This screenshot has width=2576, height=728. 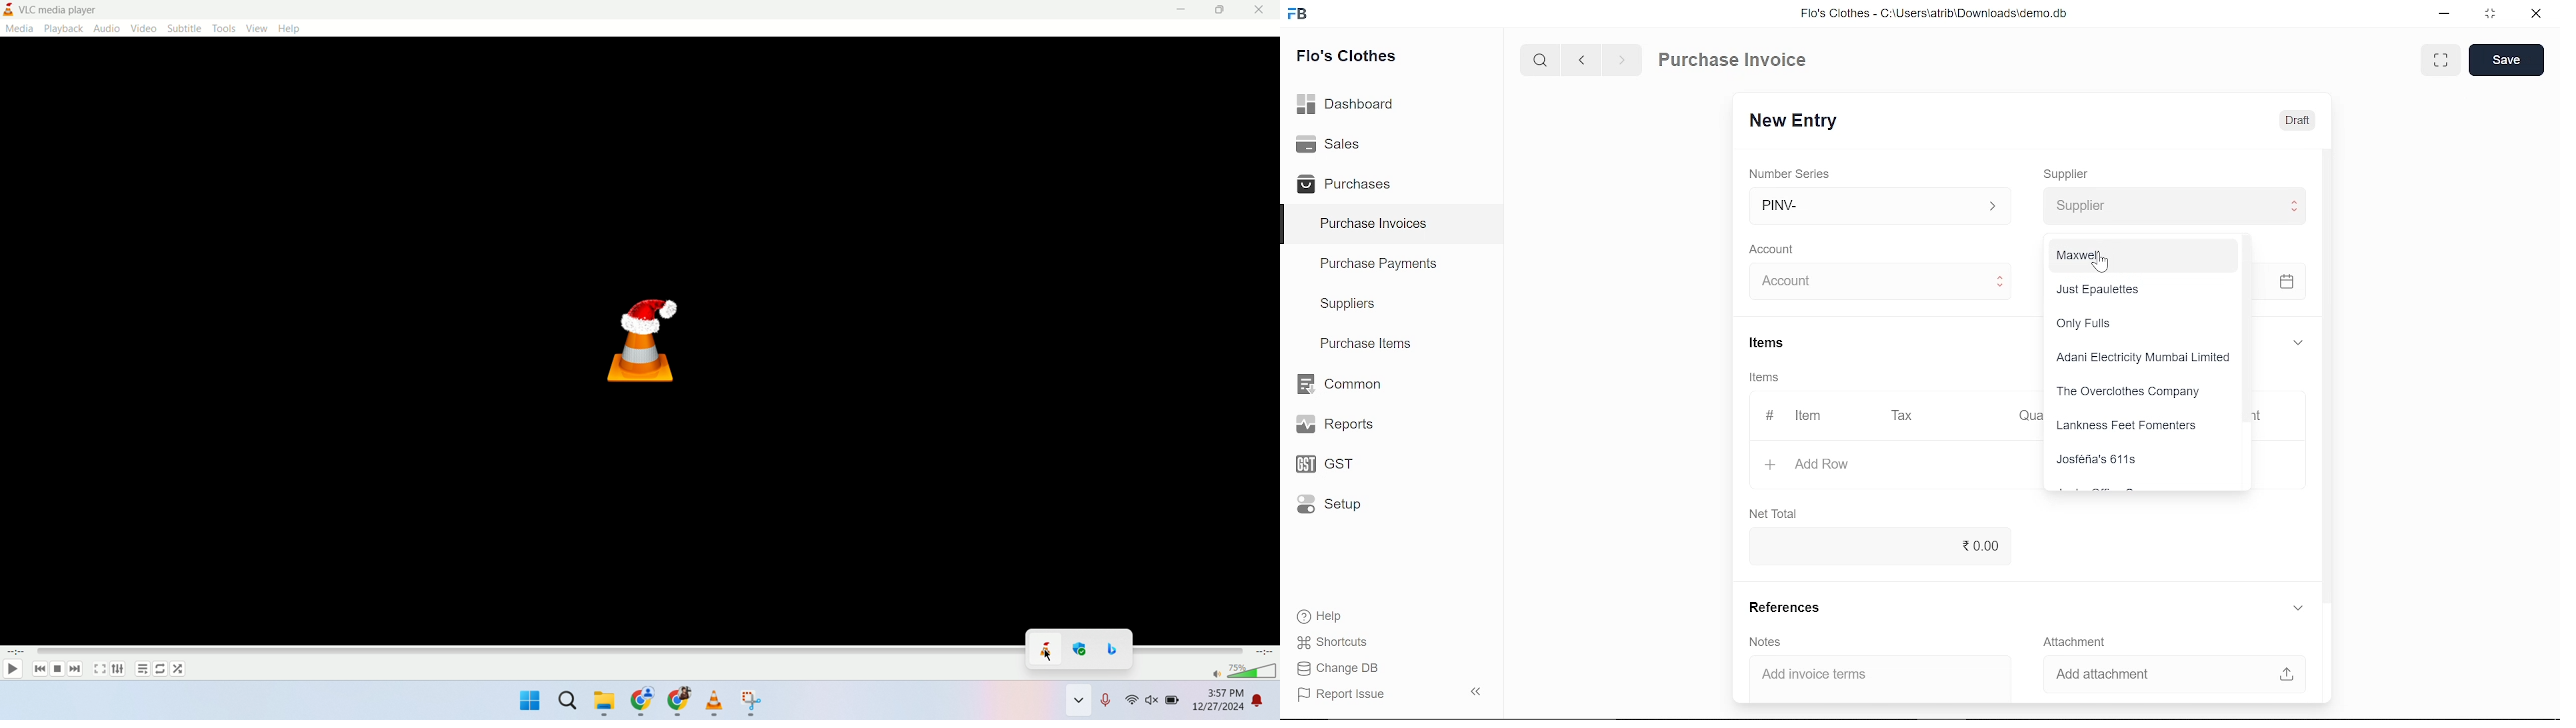 What do you see at coordinates (2134, 428) in the screenshot?
I see `Lankness Feet Fomenters` at bounding box center [2134, 428].